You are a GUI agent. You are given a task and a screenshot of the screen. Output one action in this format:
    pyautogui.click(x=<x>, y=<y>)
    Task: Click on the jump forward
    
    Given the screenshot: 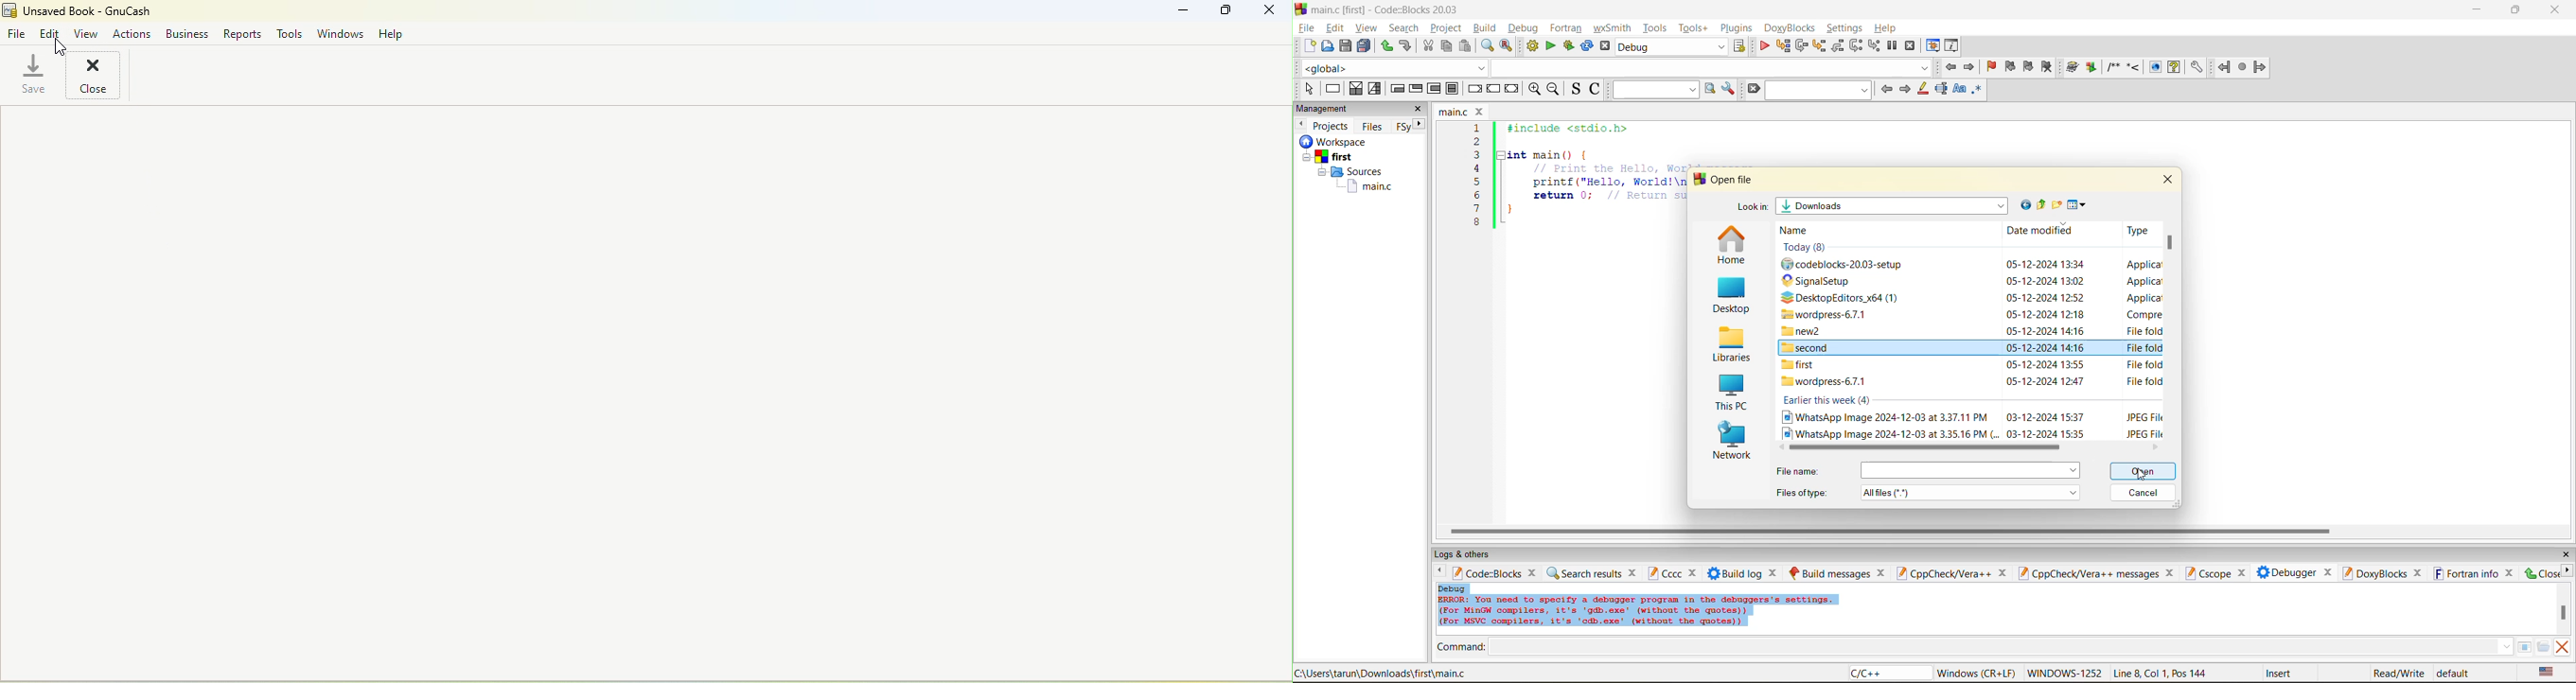 What is the action you would take?
    pyautogui.click(x=1971, y=66)
    